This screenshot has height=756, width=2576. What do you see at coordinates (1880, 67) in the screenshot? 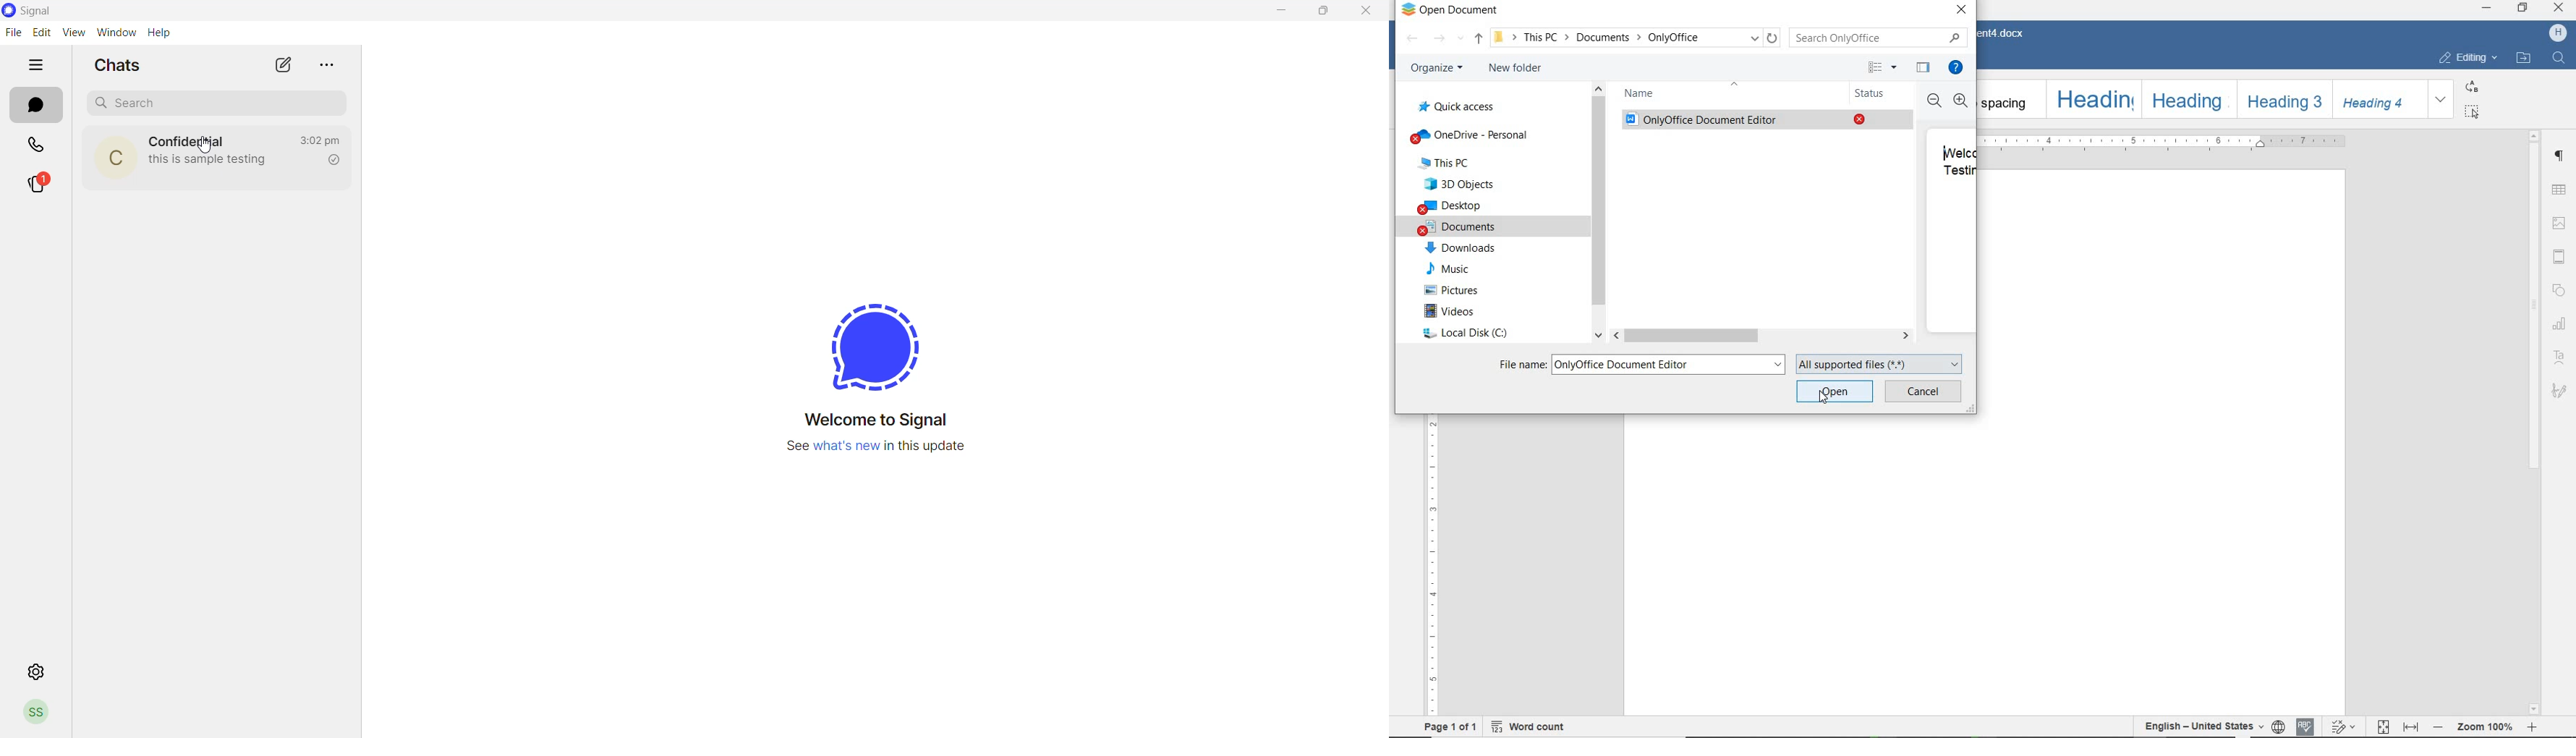
I see `more options` at bounding box center [1880, 67].